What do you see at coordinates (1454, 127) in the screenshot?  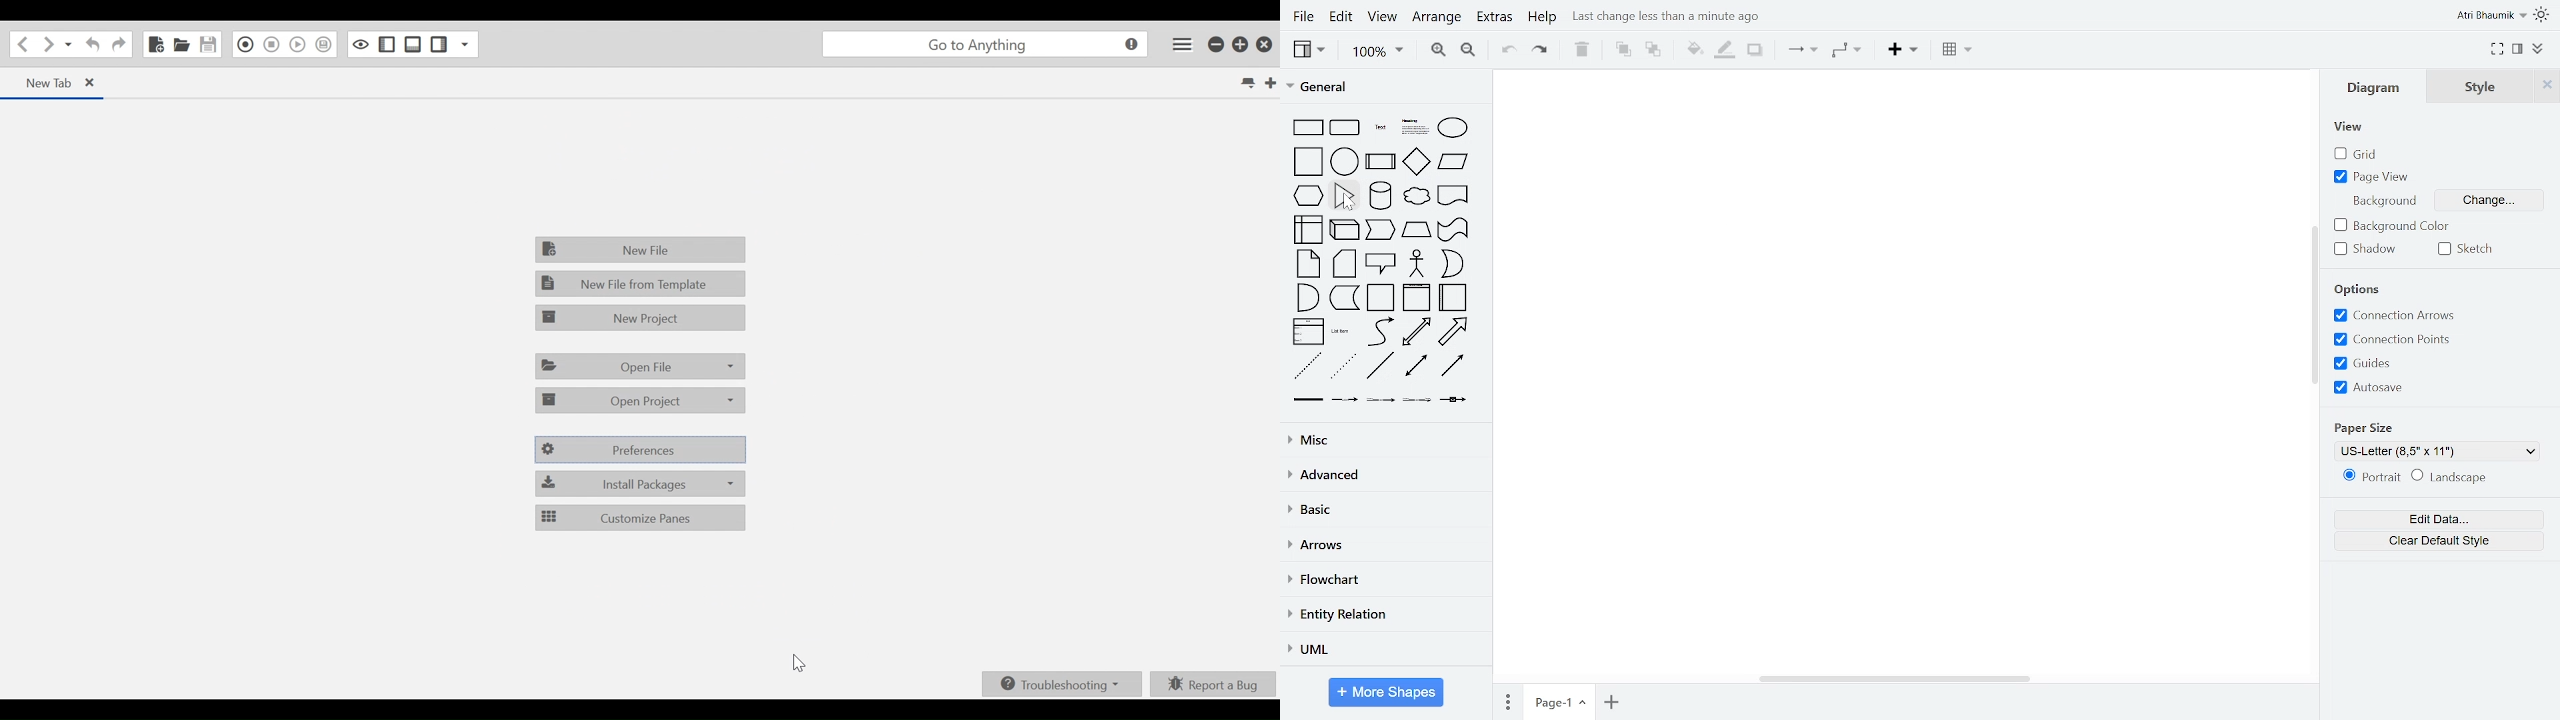 I see `ellipse` at bounding box center [1454, 127].